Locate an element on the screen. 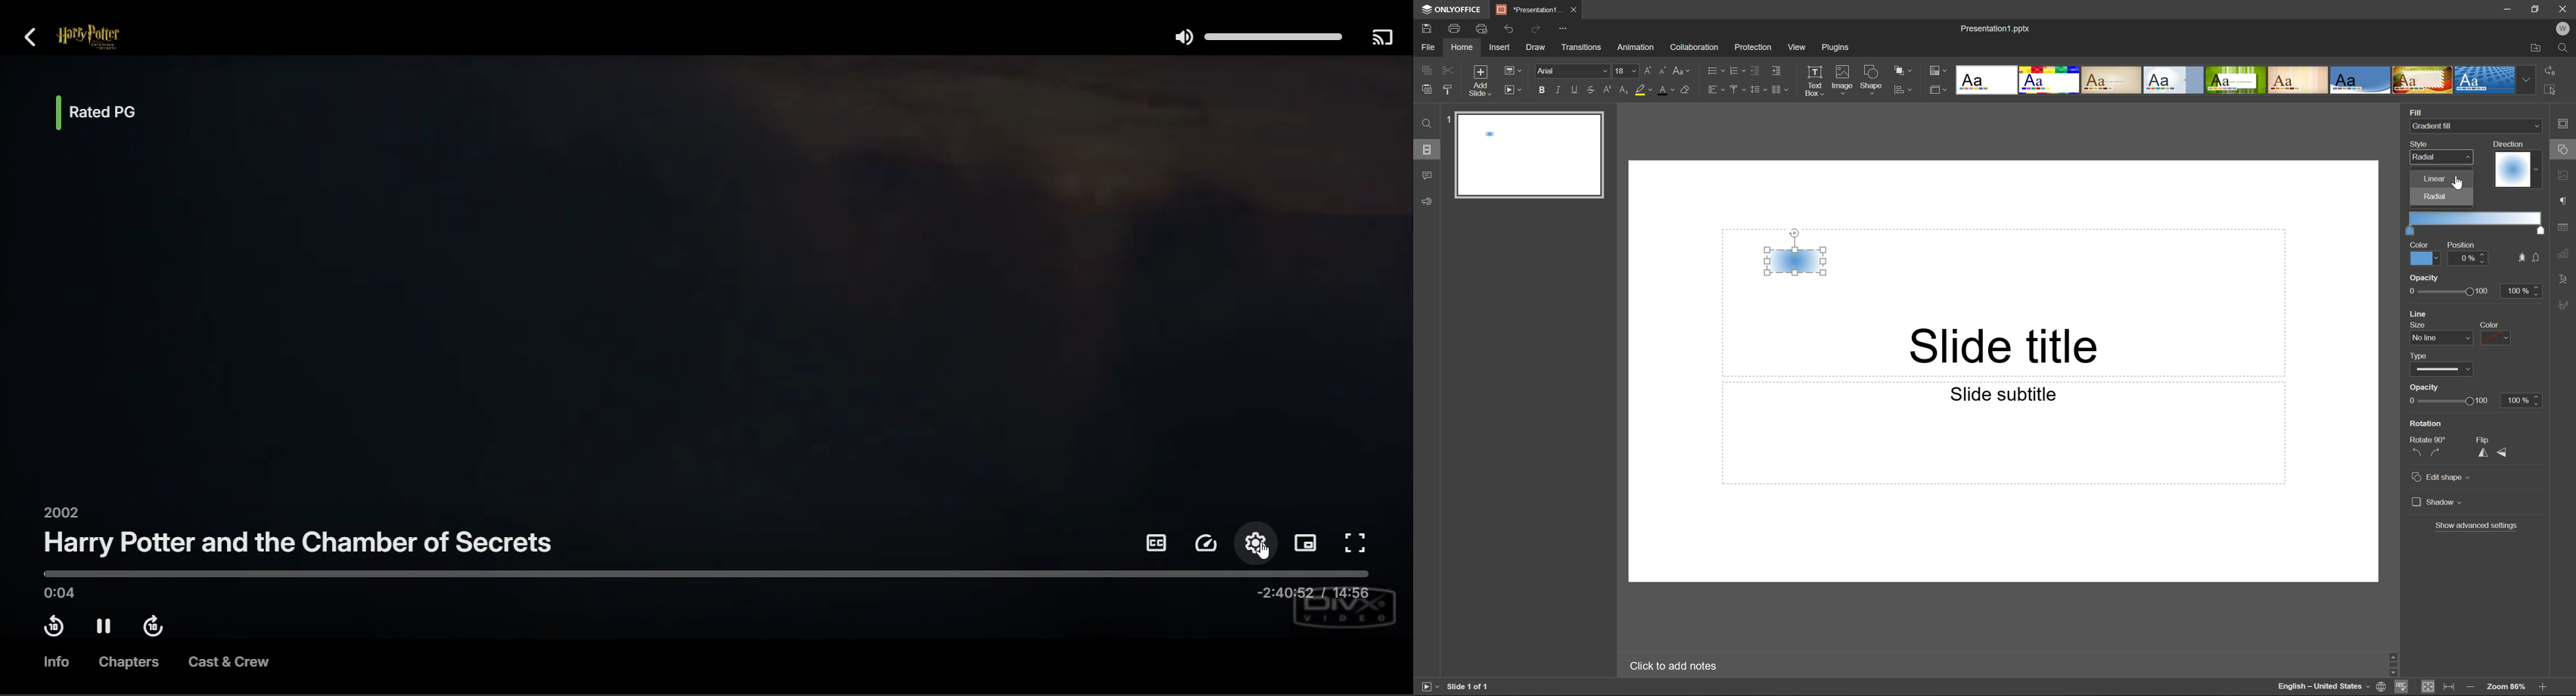 The image size is (2576, 700). Restore Down is located at coordinates (2537, 7).